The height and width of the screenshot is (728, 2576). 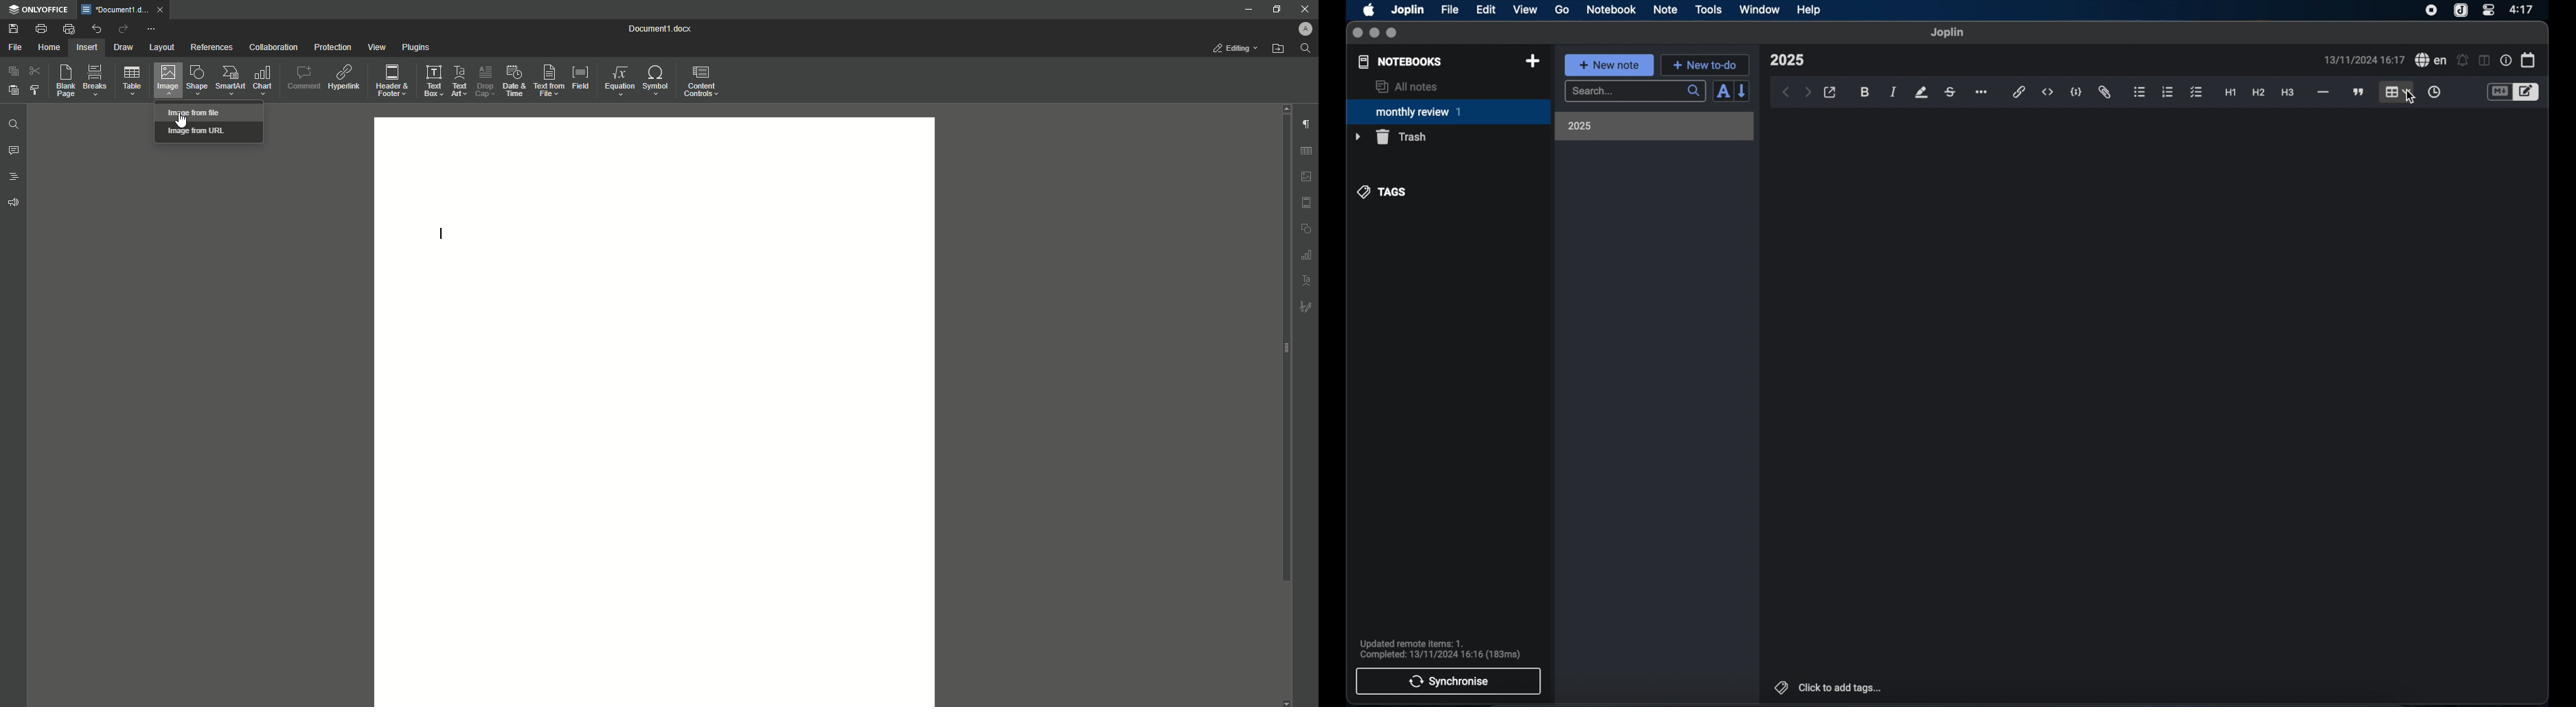 What do you see at coordinates (1277, 49) in the screenshot?
I see `Open From File` at bounding box center [1277, 49].